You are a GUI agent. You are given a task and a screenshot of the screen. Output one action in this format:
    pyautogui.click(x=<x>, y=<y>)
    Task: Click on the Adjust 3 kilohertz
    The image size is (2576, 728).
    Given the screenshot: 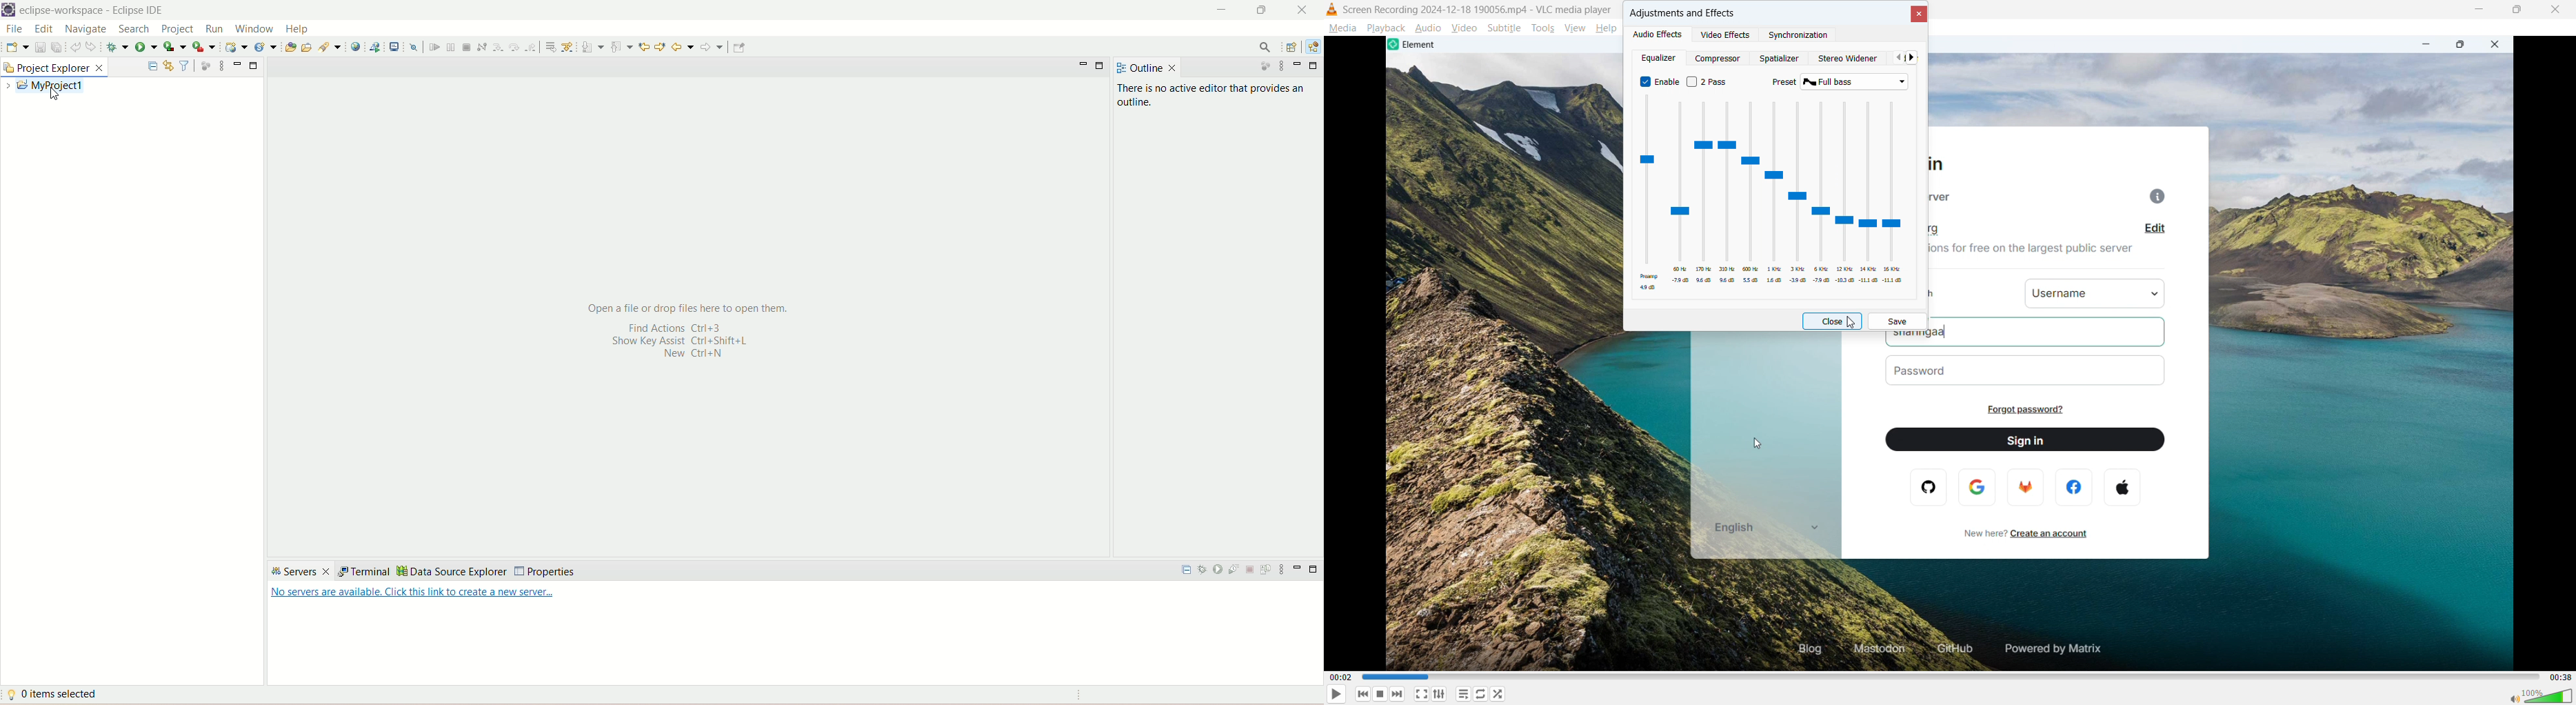 What is the action you would take?
    pyautogui.click(x=1798, y=193)
    